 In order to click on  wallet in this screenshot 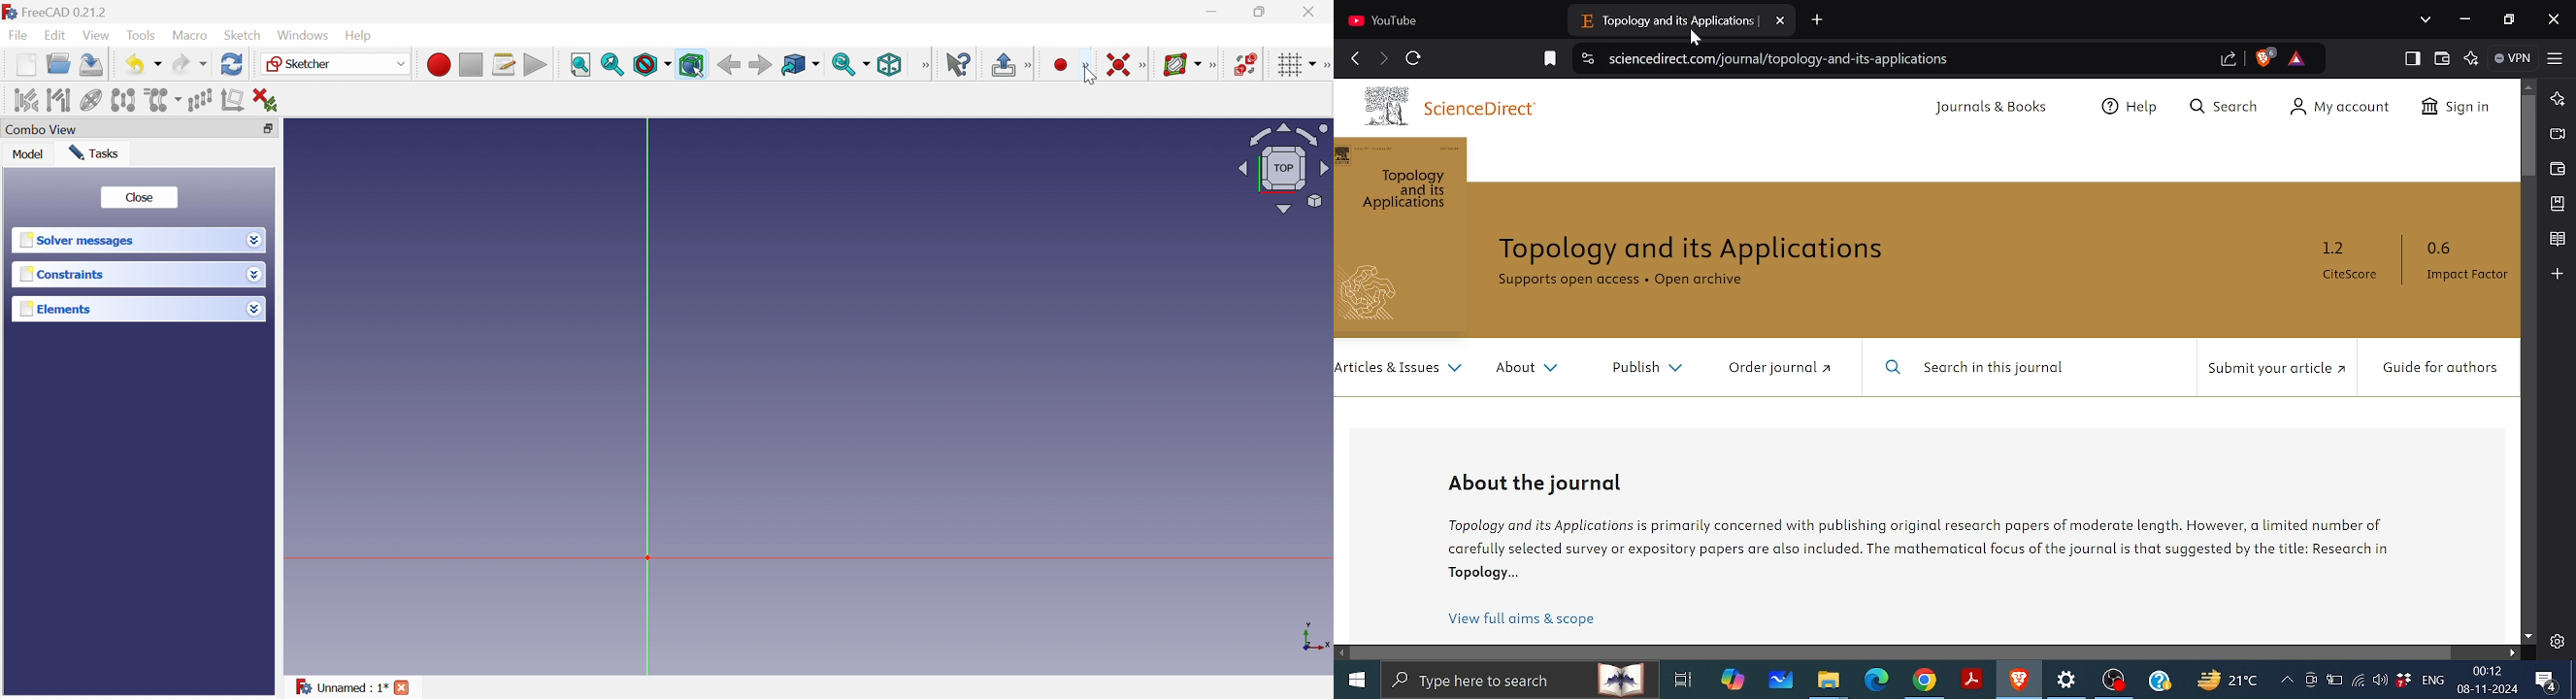, I will do `click(2443, 59)`.